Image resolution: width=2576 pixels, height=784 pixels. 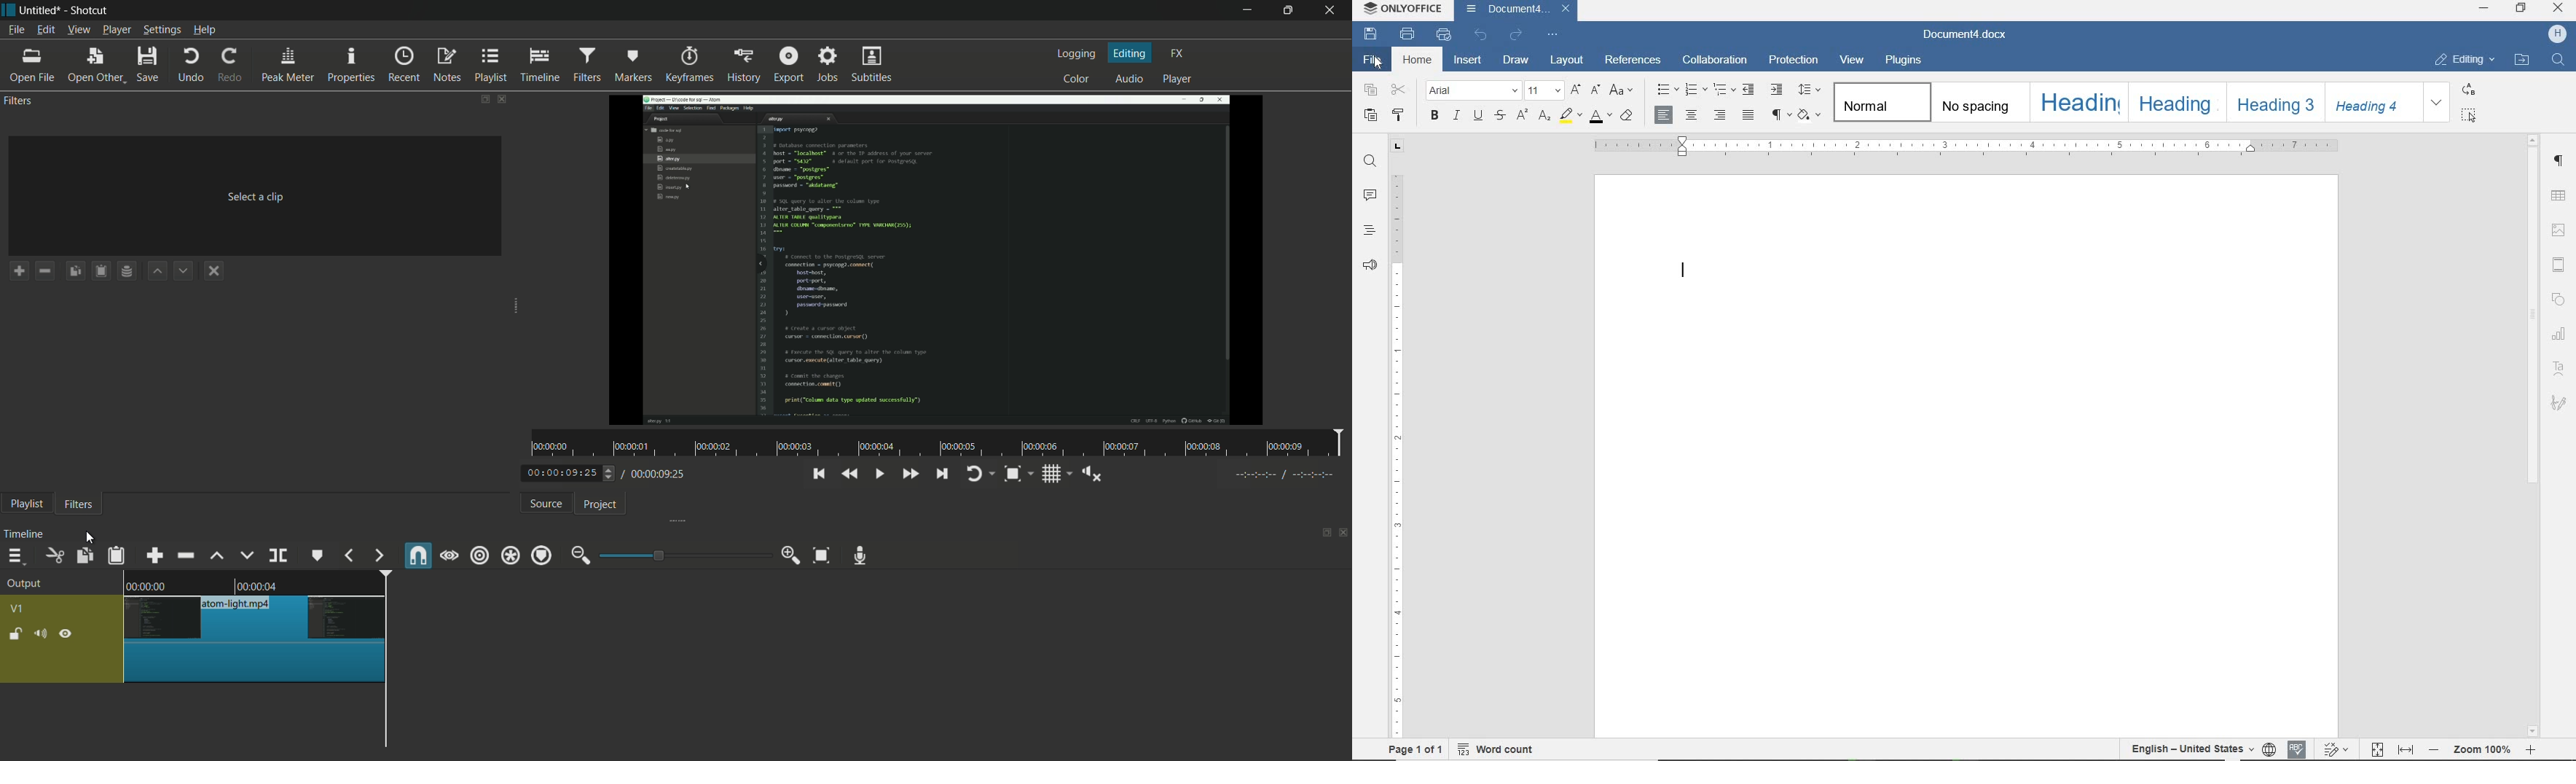 What do you see at coordinates (582, 555) in the screenshot?
I see `zoom out` at bounding box center [582, 555].